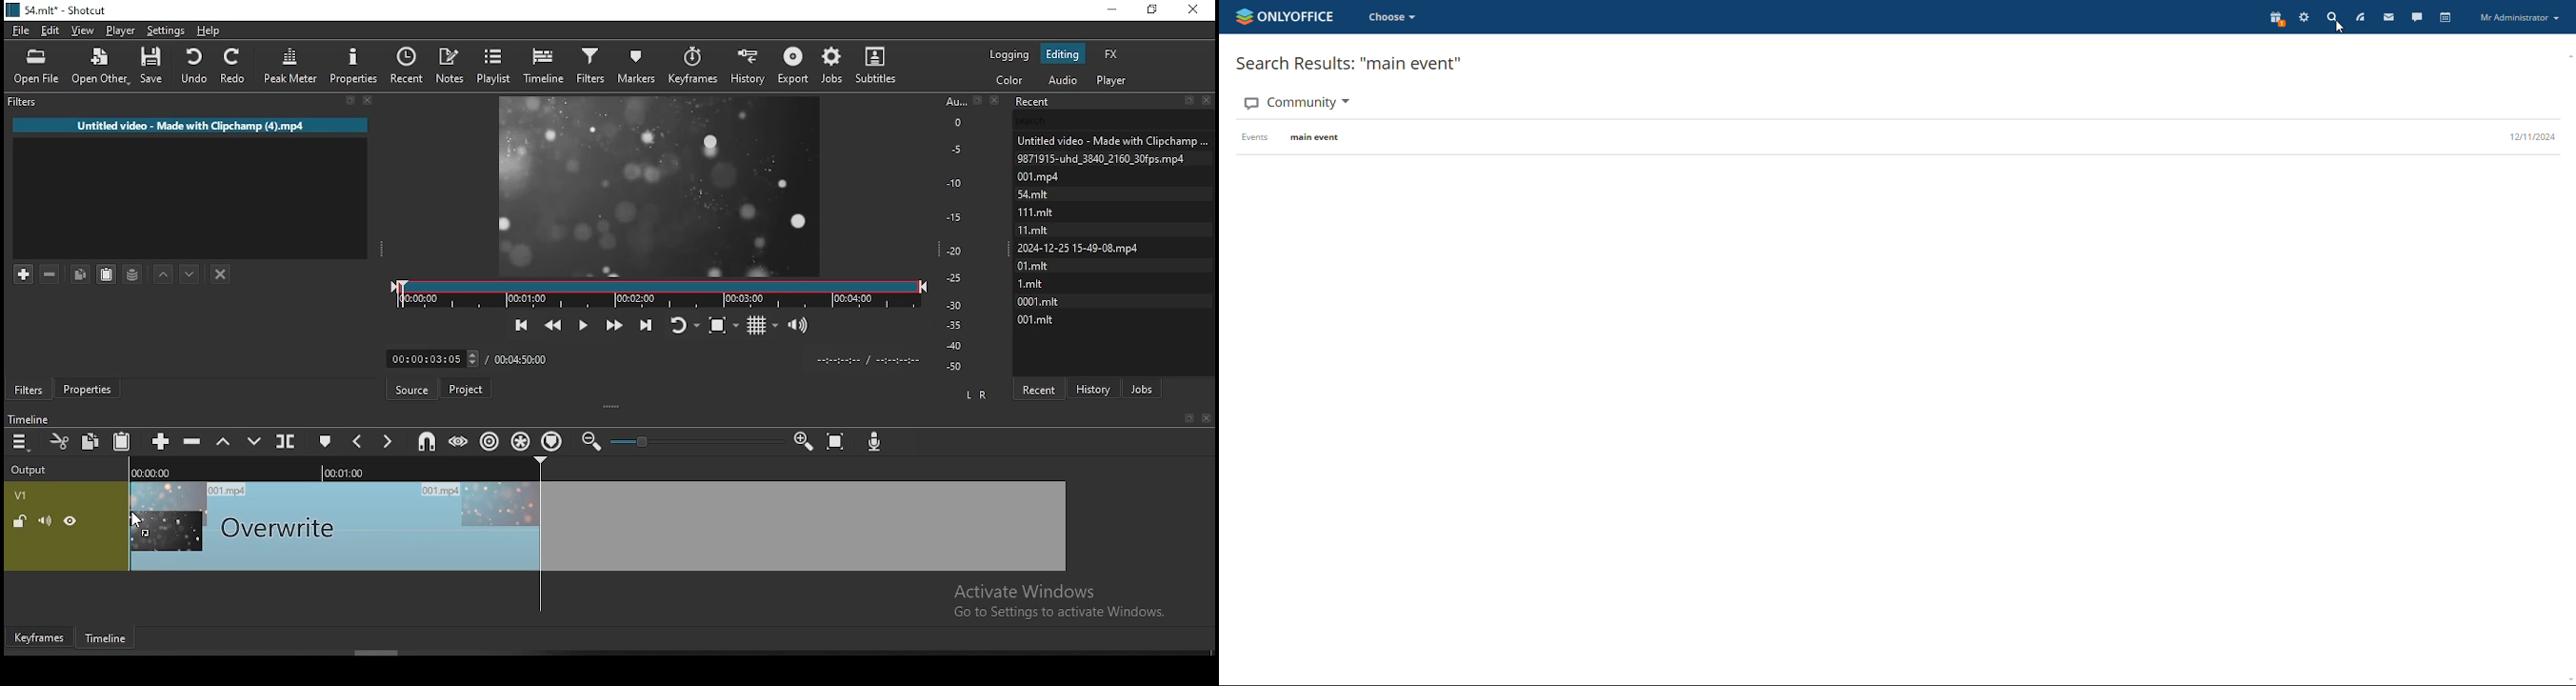 The width and height of the screenshot is (2576, 700). I want to click on play quickly backwards, so click(555, 323).